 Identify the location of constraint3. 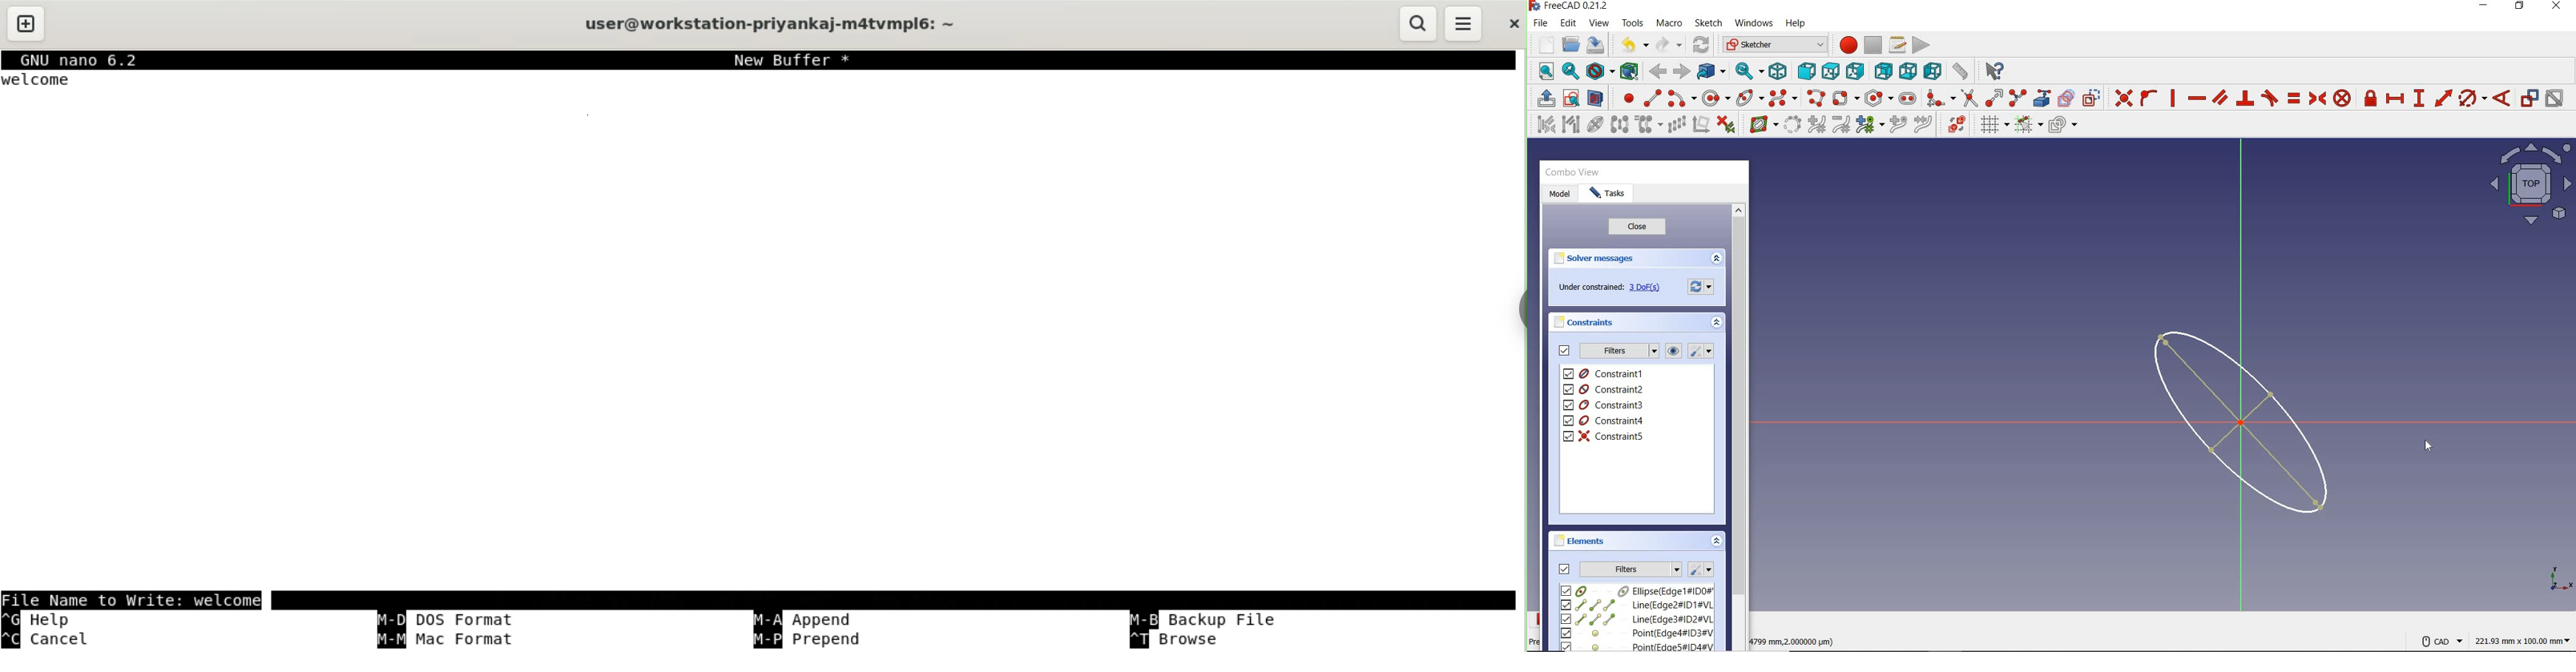
(1605, 405).